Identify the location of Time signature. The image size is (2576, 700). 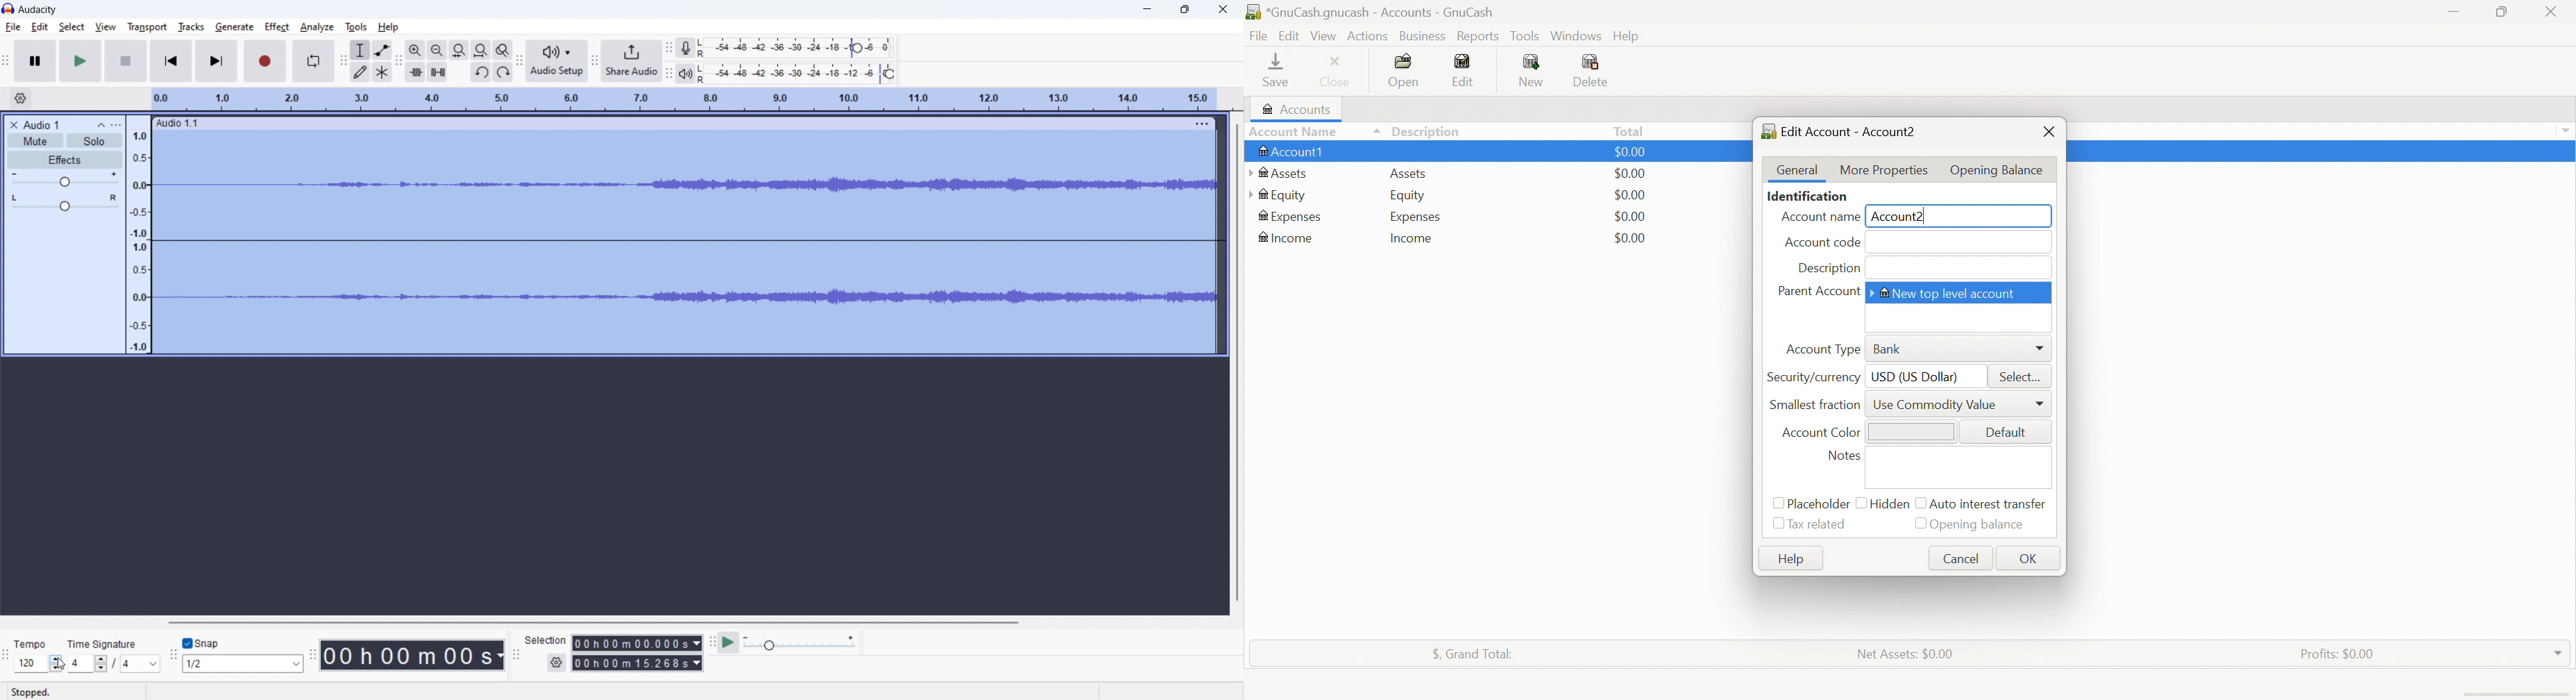
(105, 644).